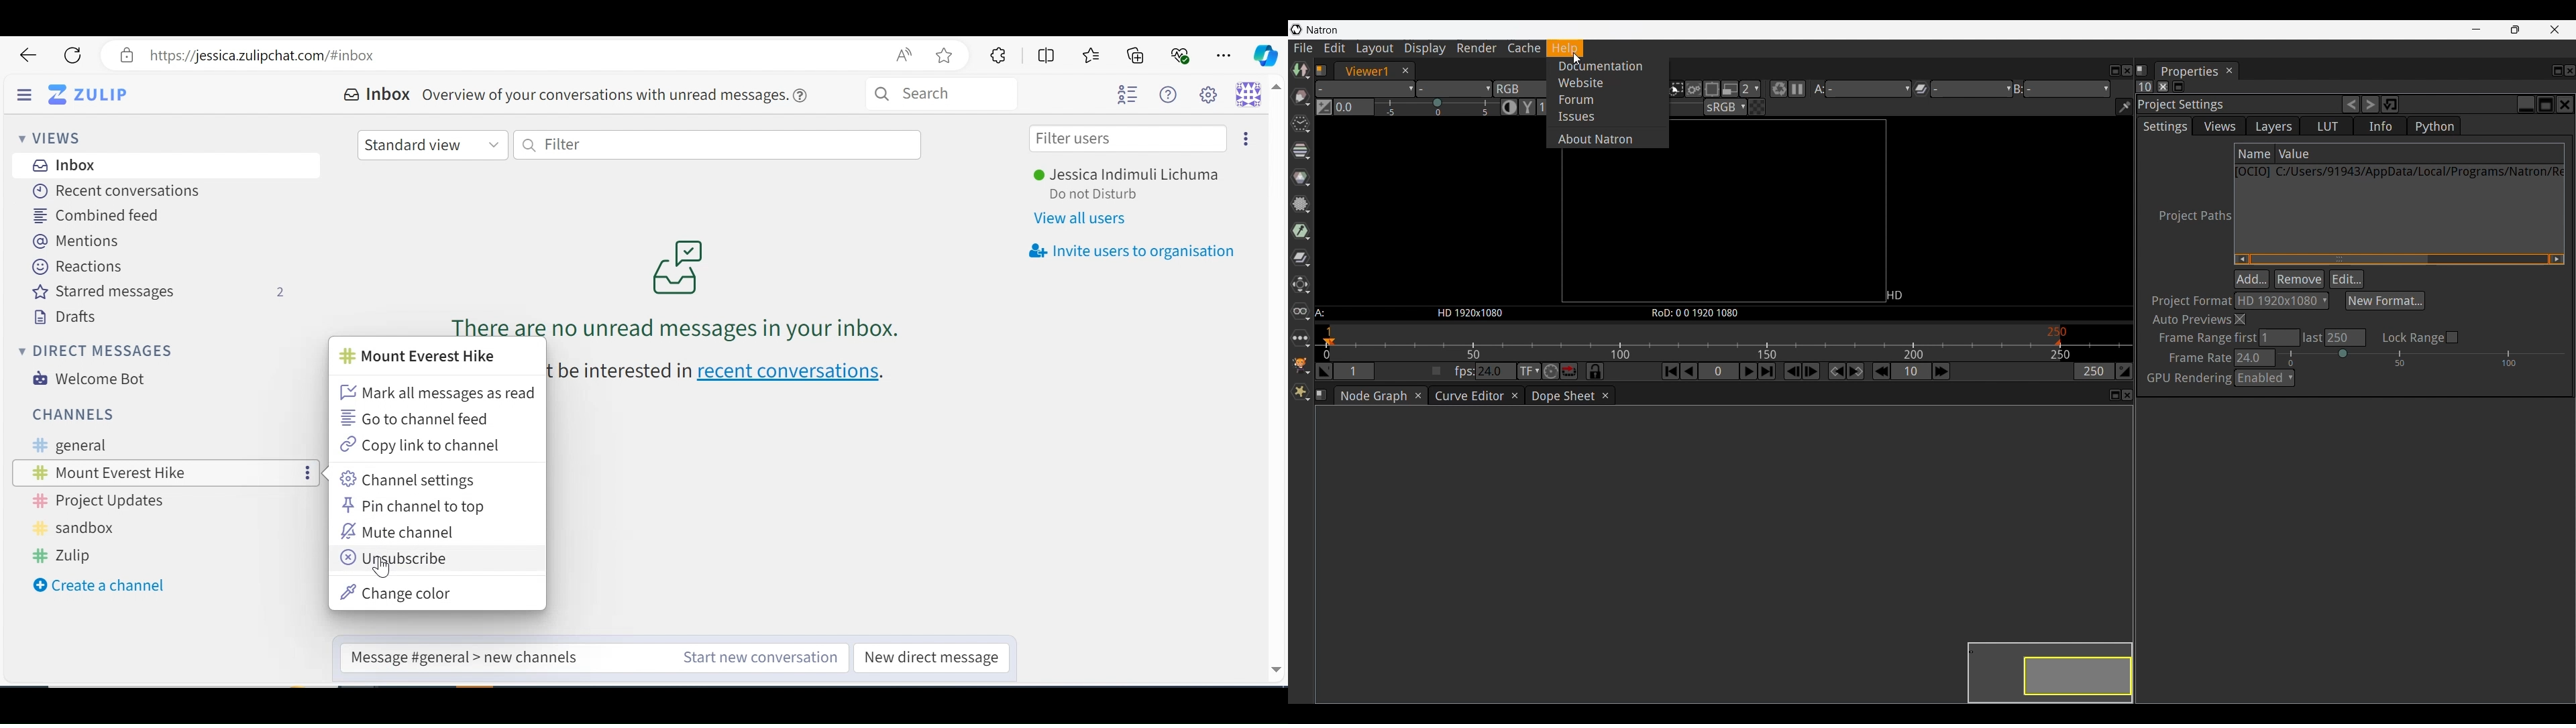 This screenshot has width=2576, height=728. What do you see at coordinates (1270, 54) in the screenshot?
I see `` at bounding box center [1270, 54].